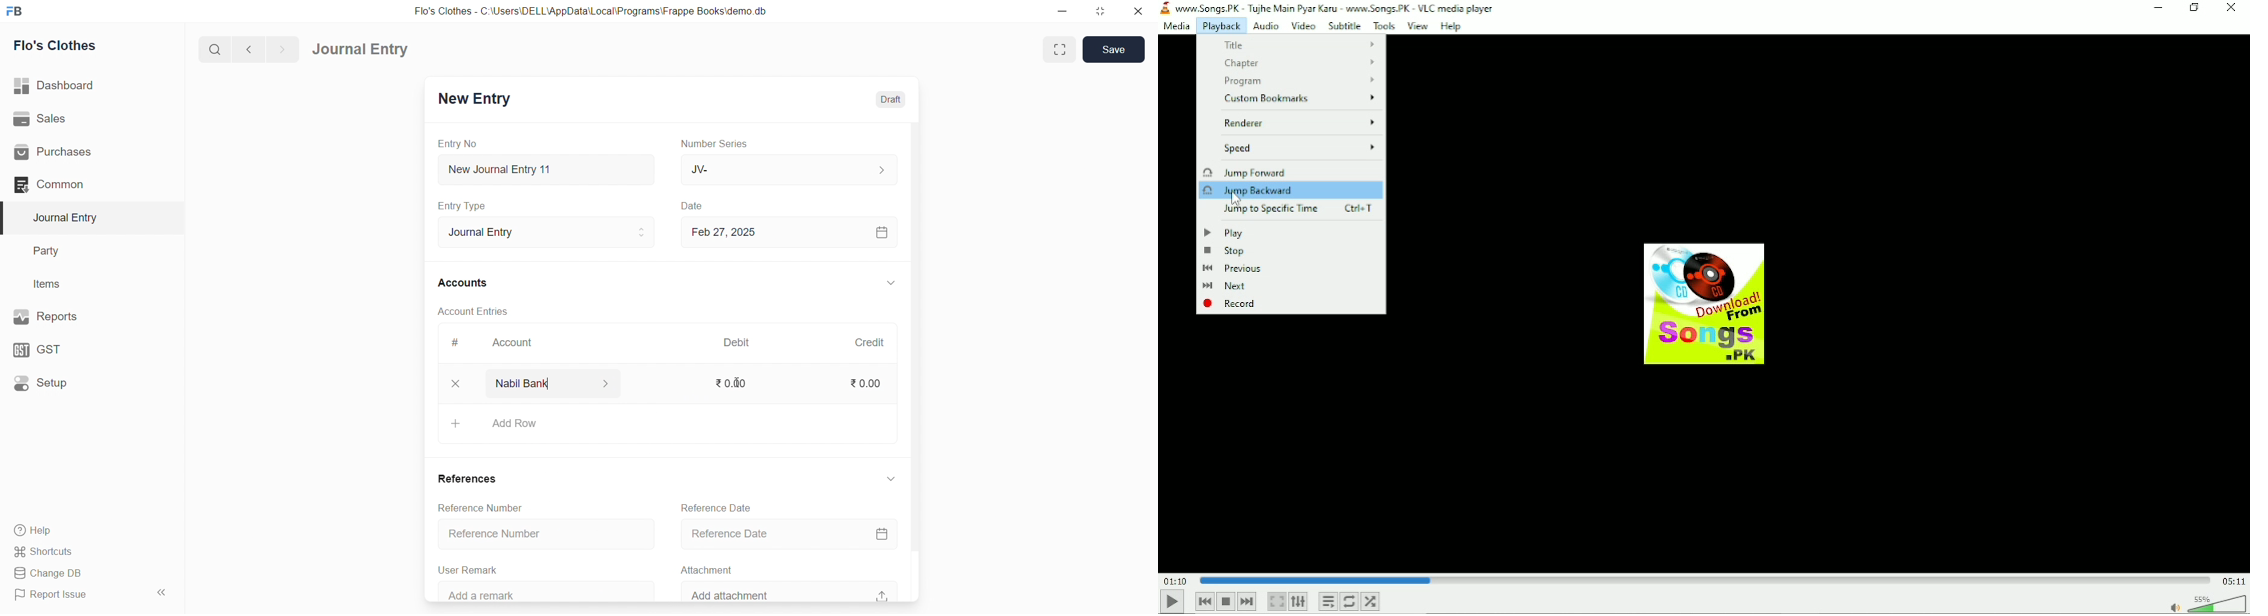 The image size is (2268, 616). What do you see at coordinates (1225, 251) in the screenshot?
I see `Stop` at bounding box center [1225, 251].